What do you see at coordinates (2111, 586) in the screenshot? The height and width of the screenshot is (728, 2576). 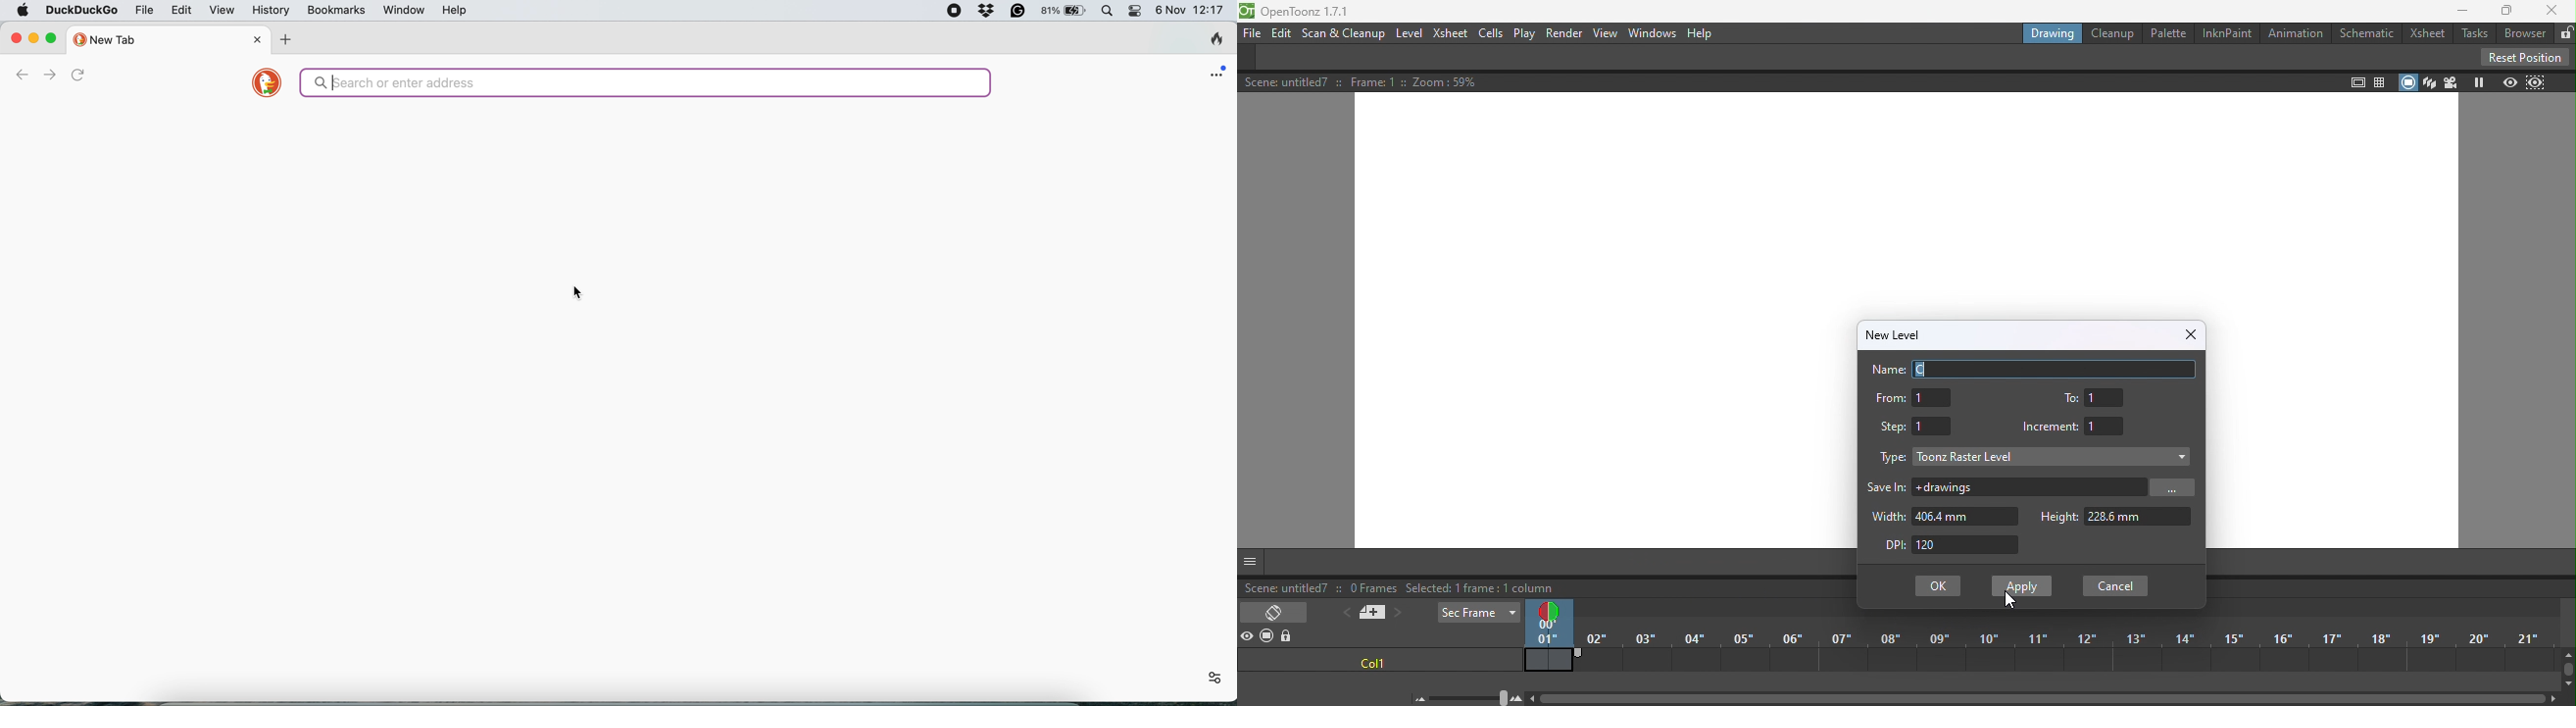 I see `Cancel` at bounding box center [2111, 586].